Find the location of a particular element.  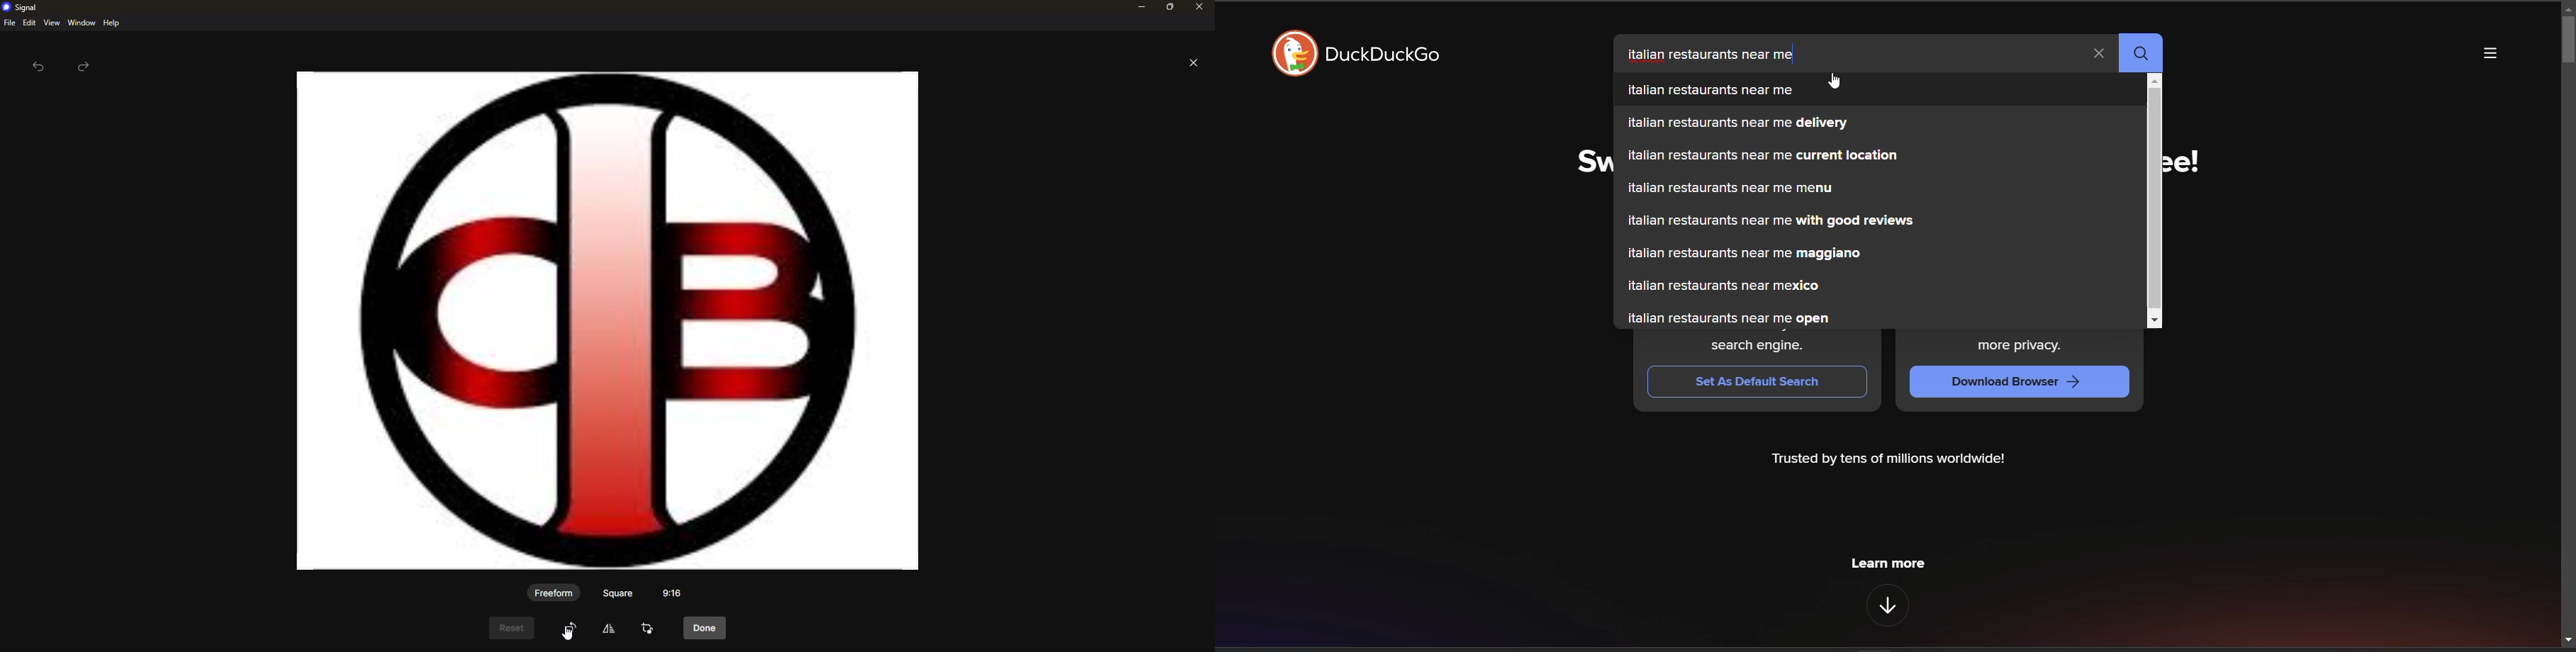

Learn more is located at coordinates (1887, 605).